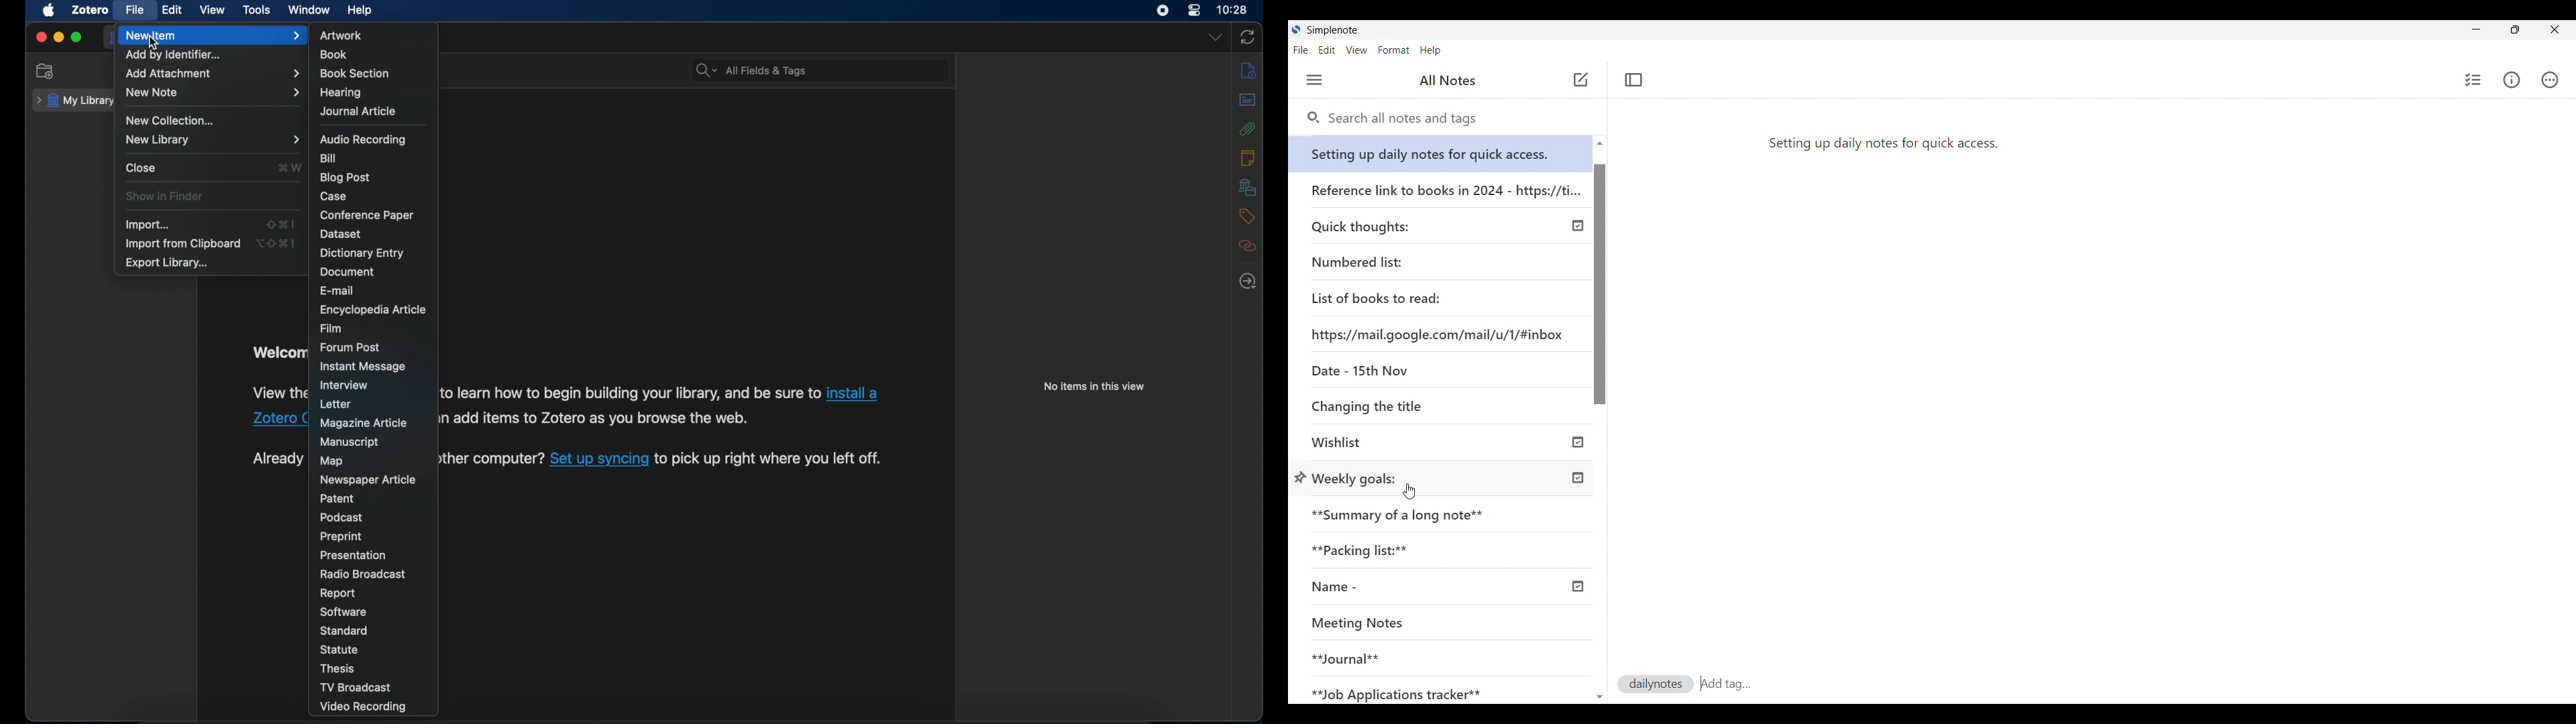 The width and height of the screenshot is (2576, 728). Describe the element at coordinates (1297, 29) in the screenshot. I see `Software logo` at that location.